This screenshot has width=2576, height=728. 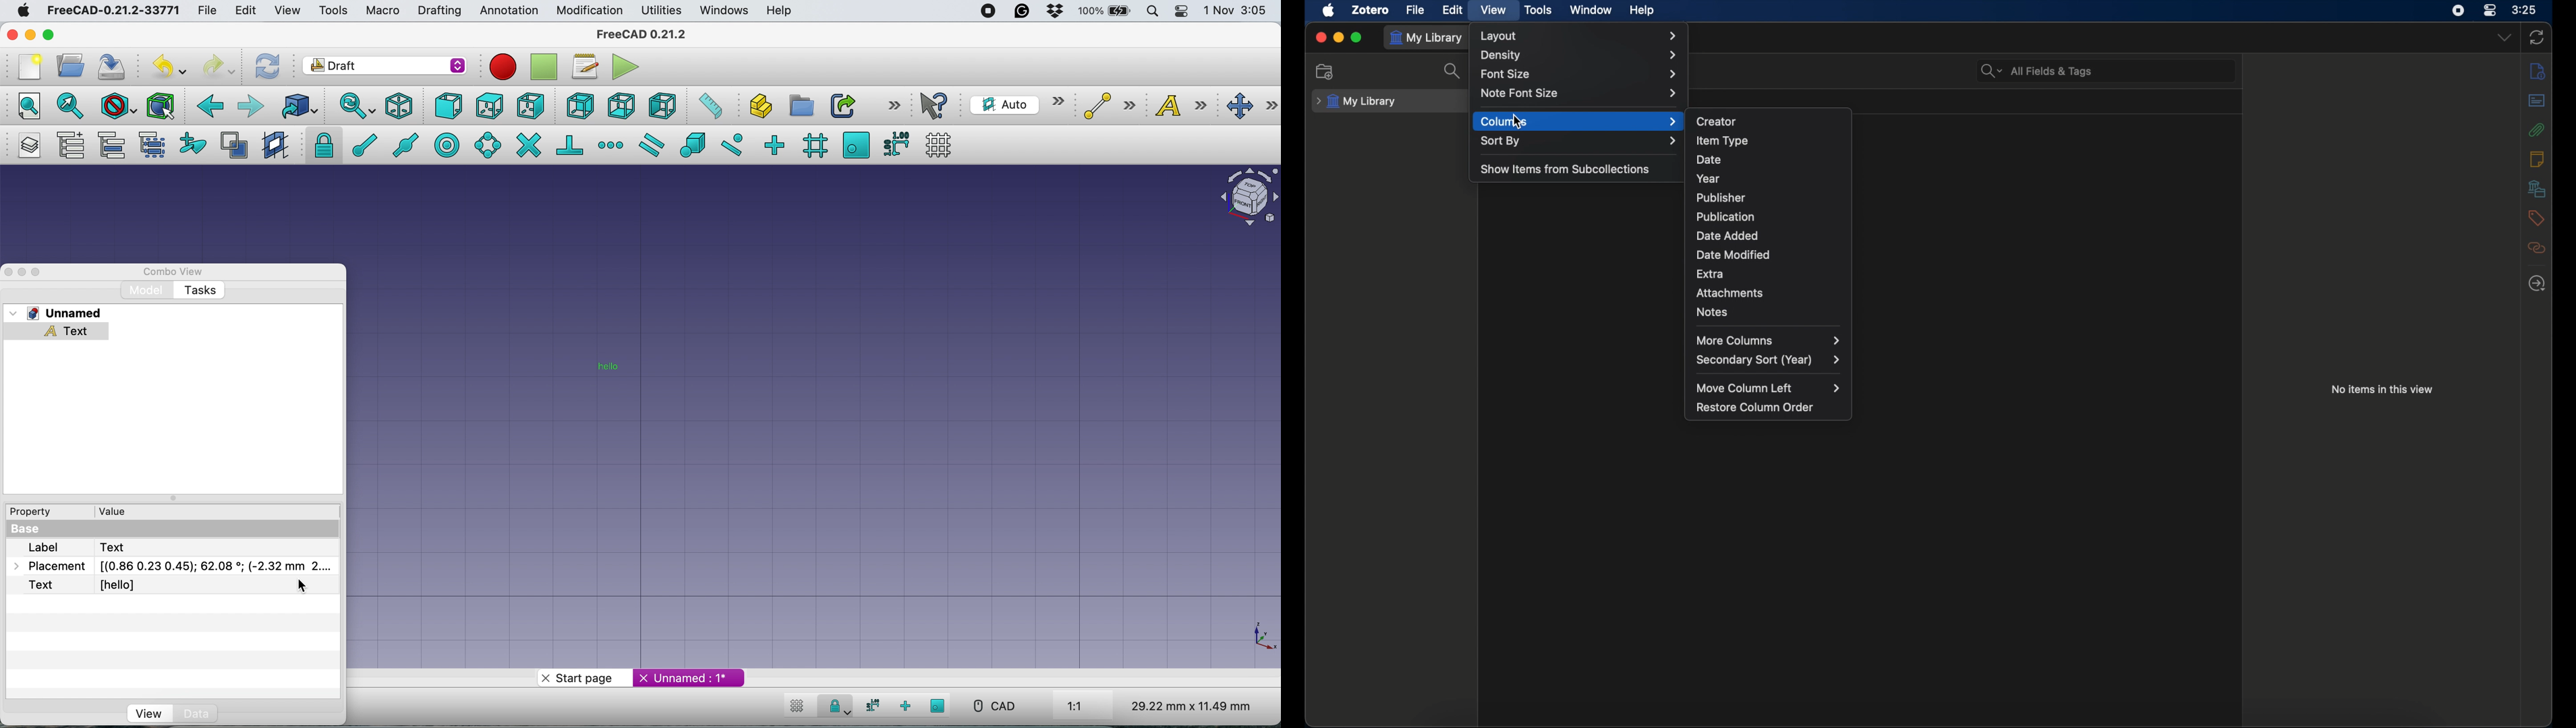 I want to click on current working plane, so click(x=1014, y=105).